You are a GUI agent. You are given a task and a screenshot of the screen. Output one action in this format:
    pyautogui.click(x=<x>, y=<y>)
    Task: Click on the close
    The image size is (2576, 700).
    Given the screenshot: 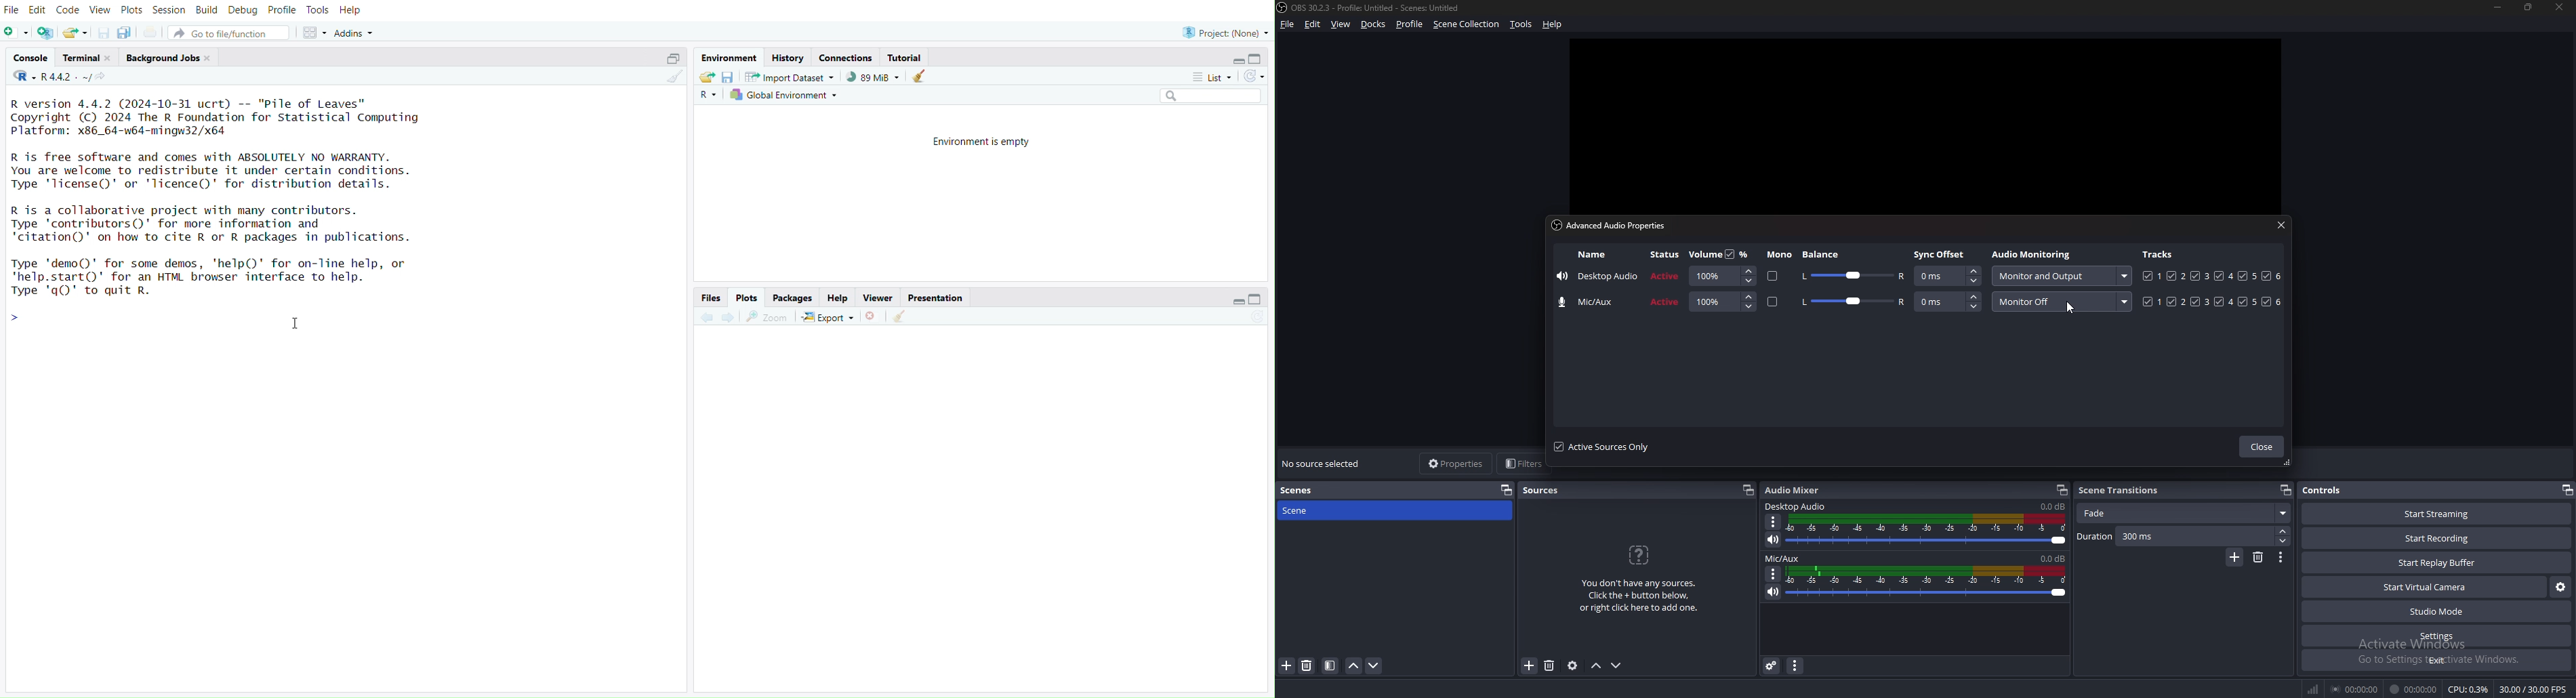 What is the action you would take?
    pyautogui.click(x=2281, y=226)
    